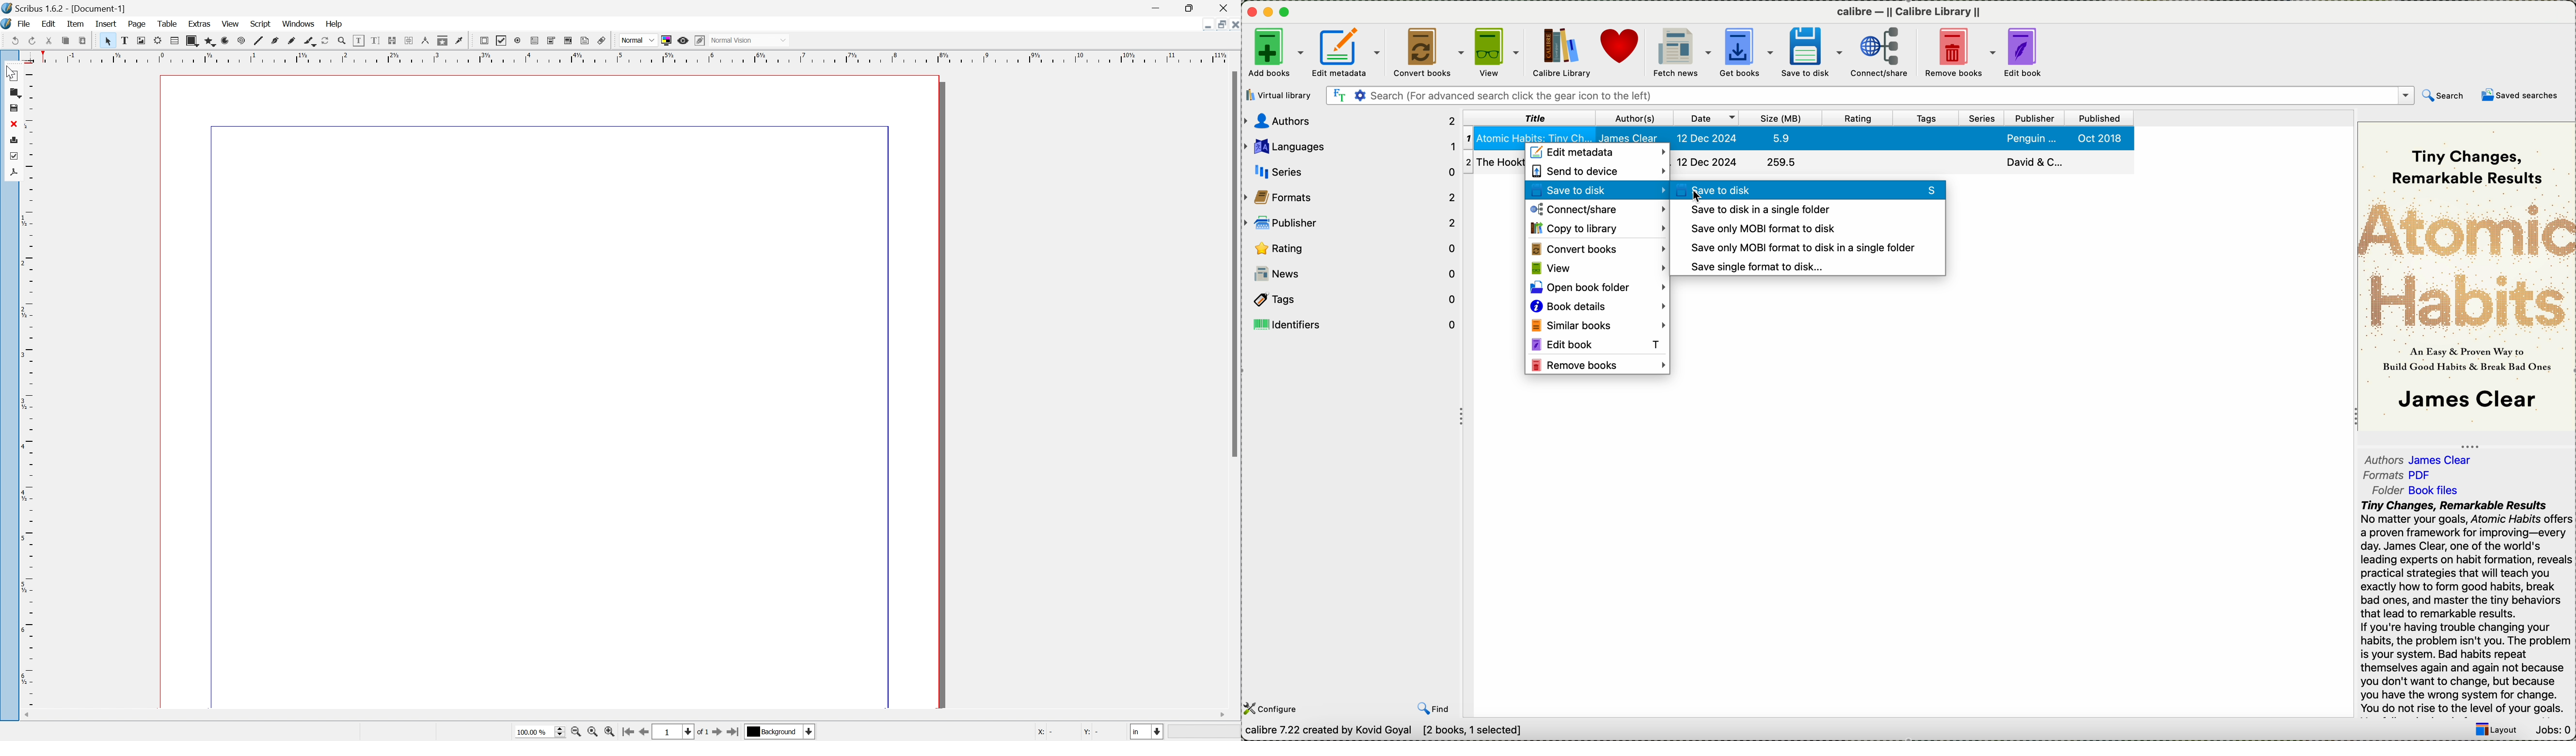 The image size is (2576, 756). I want to click on cursor, so click(1695, 193).